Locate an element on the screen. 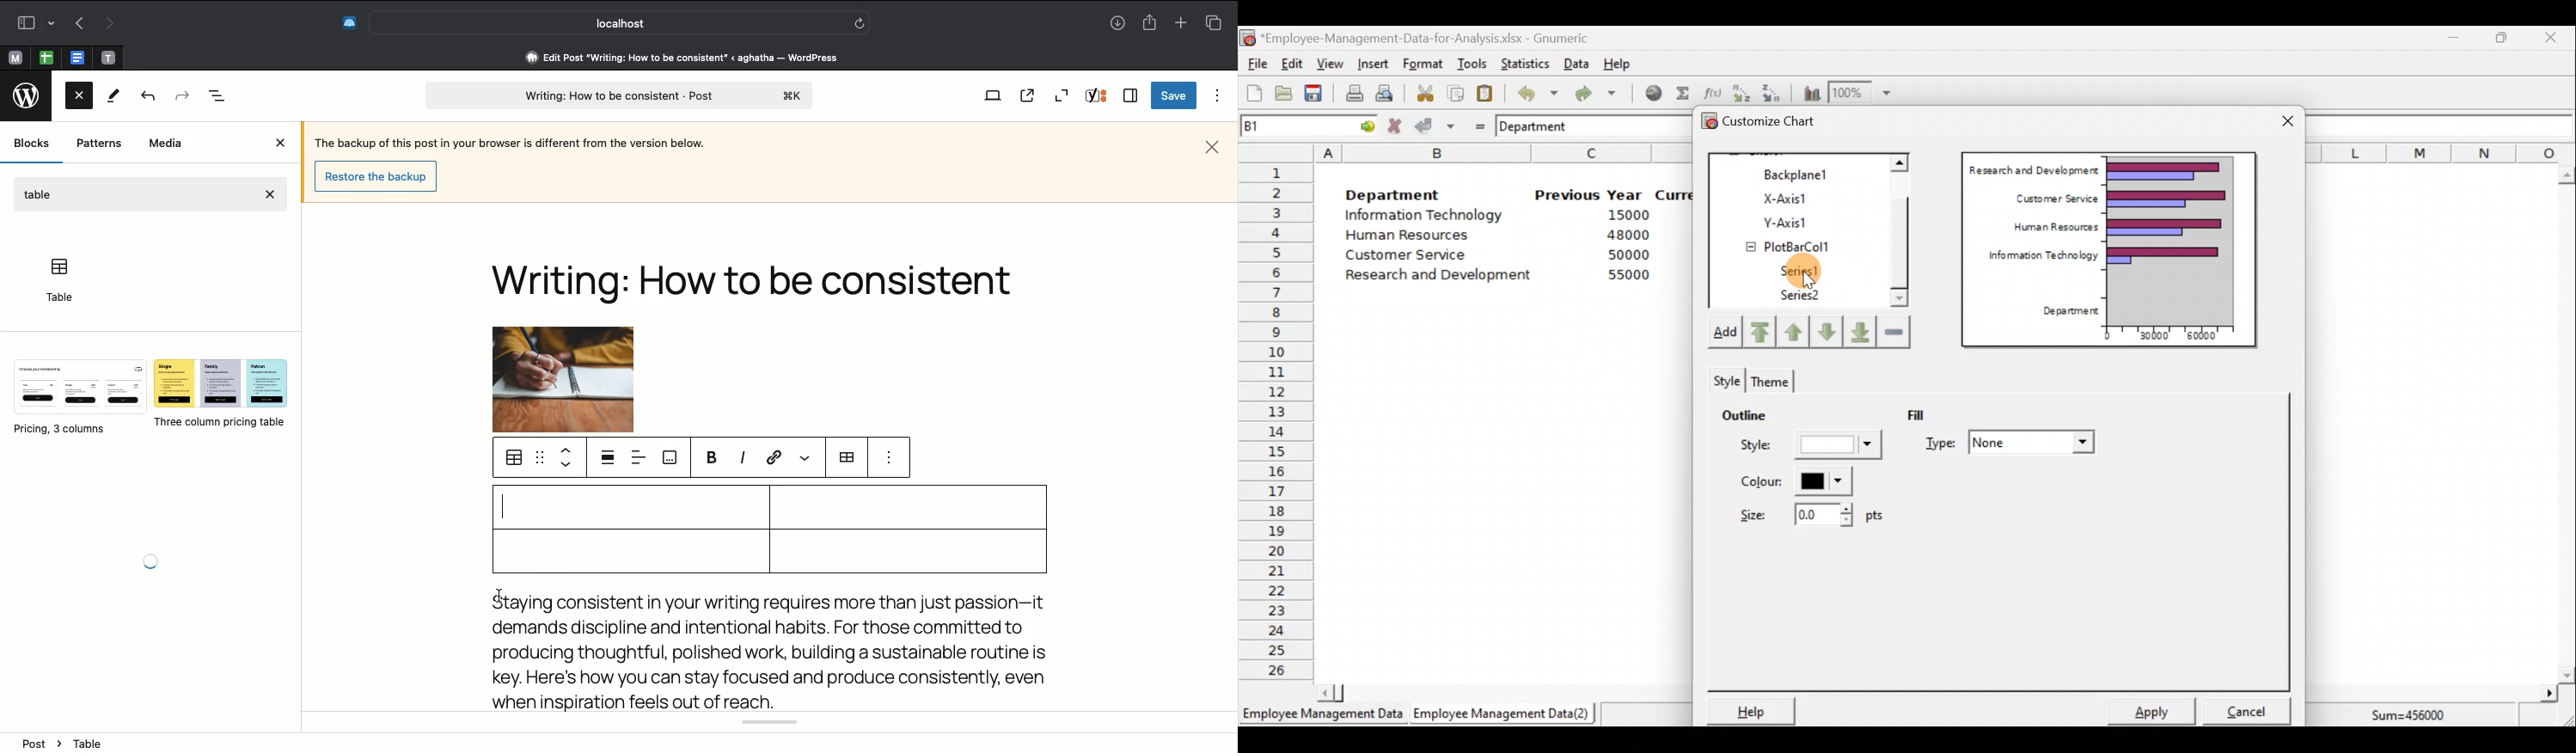 This screenshot has height=756, width=2576. Redo undone action is located at coordinates (1593, 93).